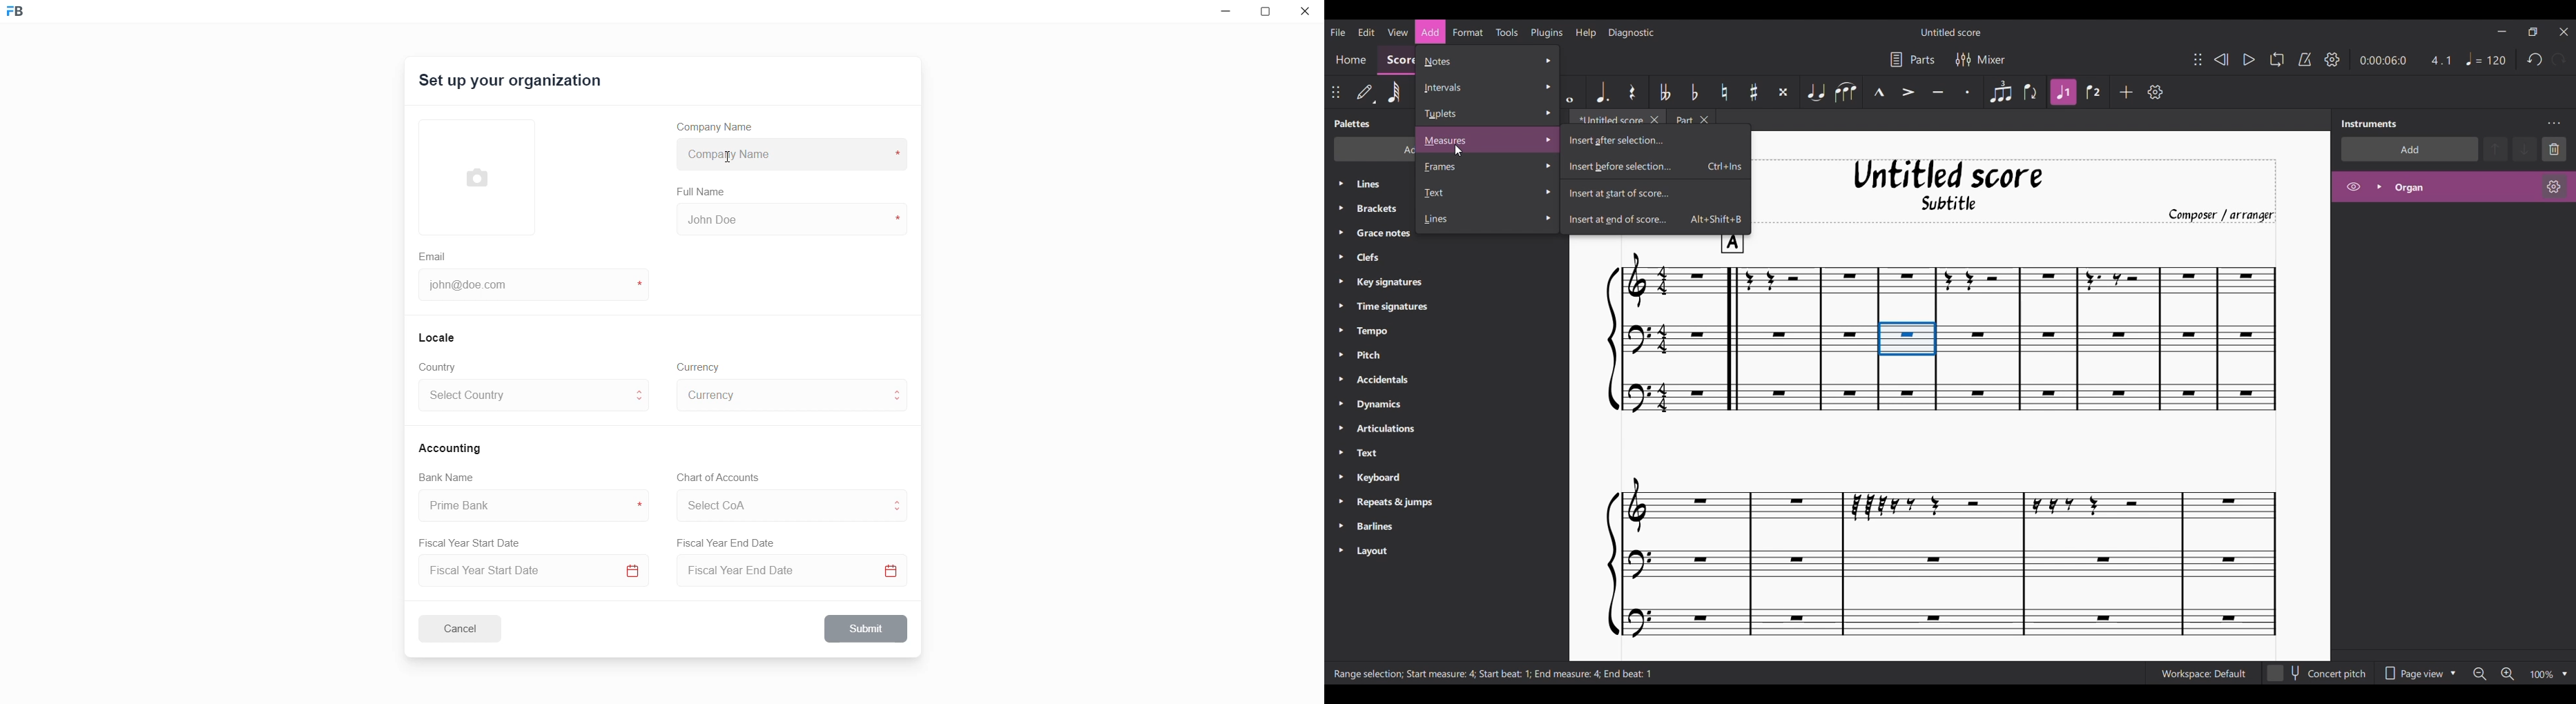 The width and height of the screenshot is (2576, 728). What do you see at coordinates (2064, 91) in the screenshot?
I see `Highlighted after current selection` at bounding box center [2064, 91].